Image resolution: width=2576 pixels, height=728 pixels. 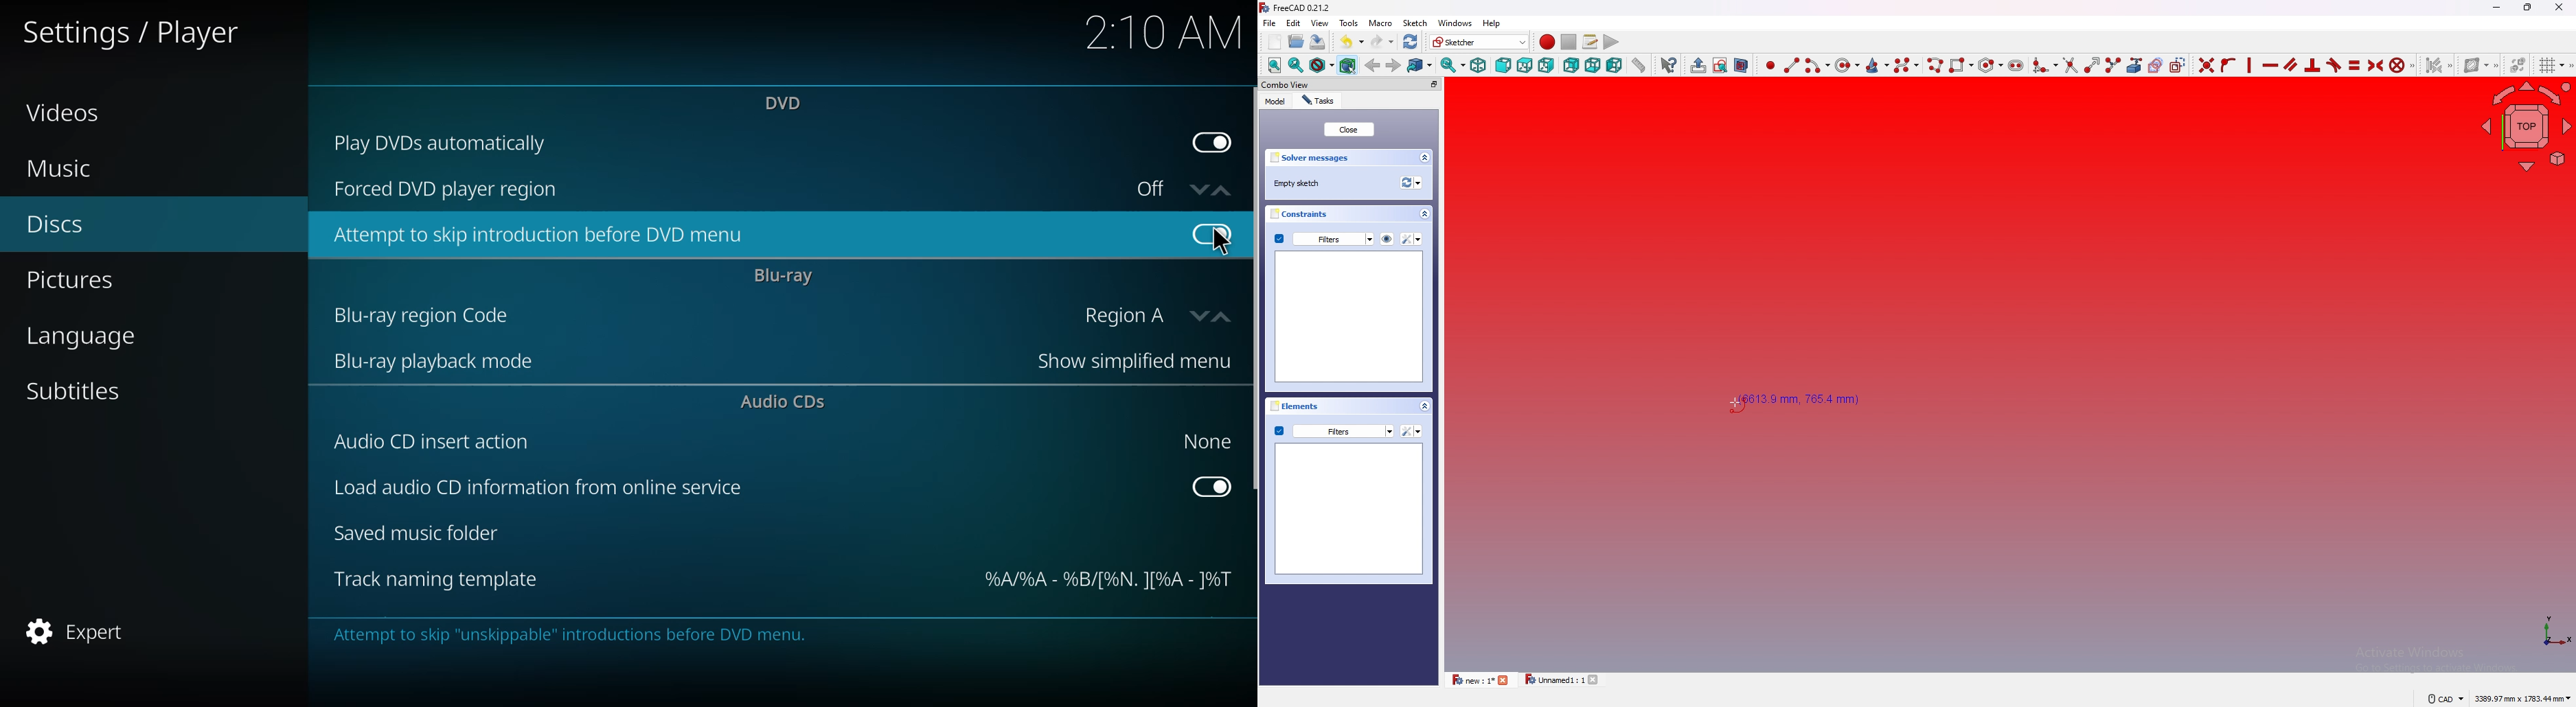 What do you see at coordinates (1414, 23) in the screenshot?
I see `Sketch` at bounding box center [1414, 23].